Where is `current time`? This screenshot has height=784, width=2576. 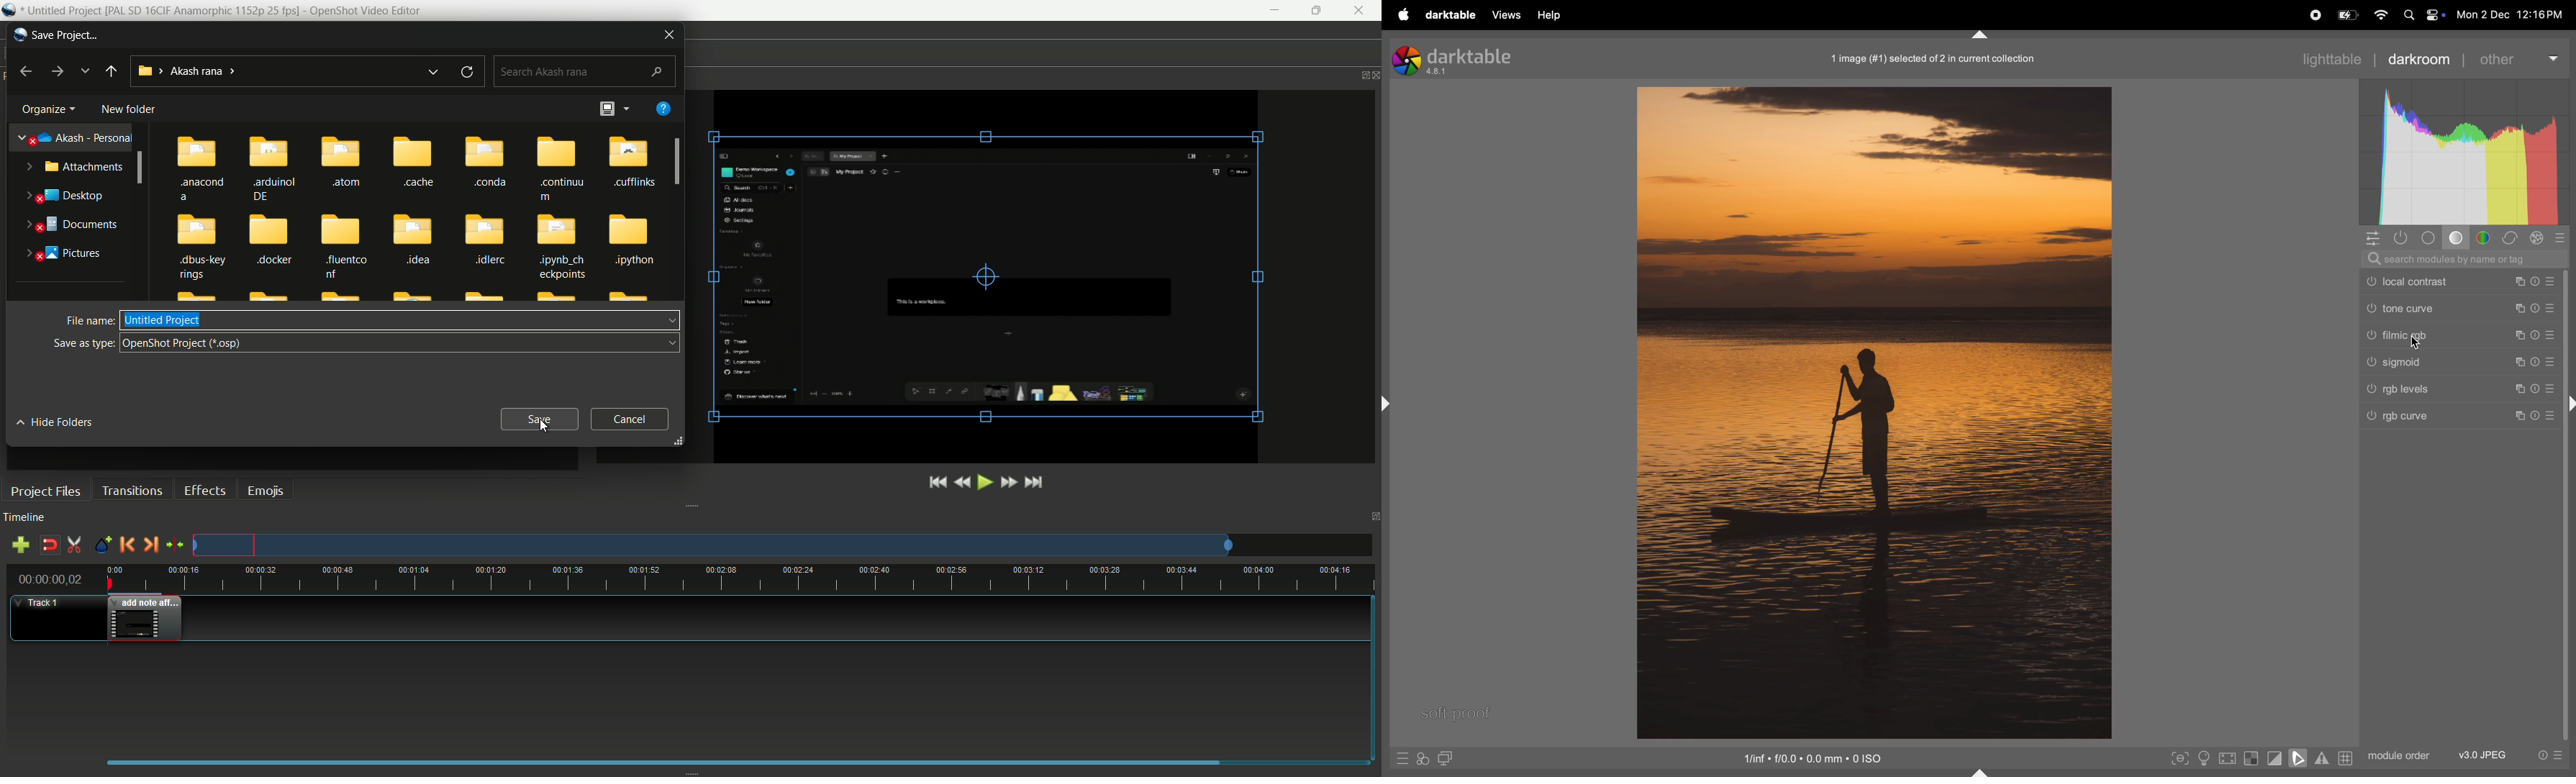 current time is located at coordinates (50, 579).